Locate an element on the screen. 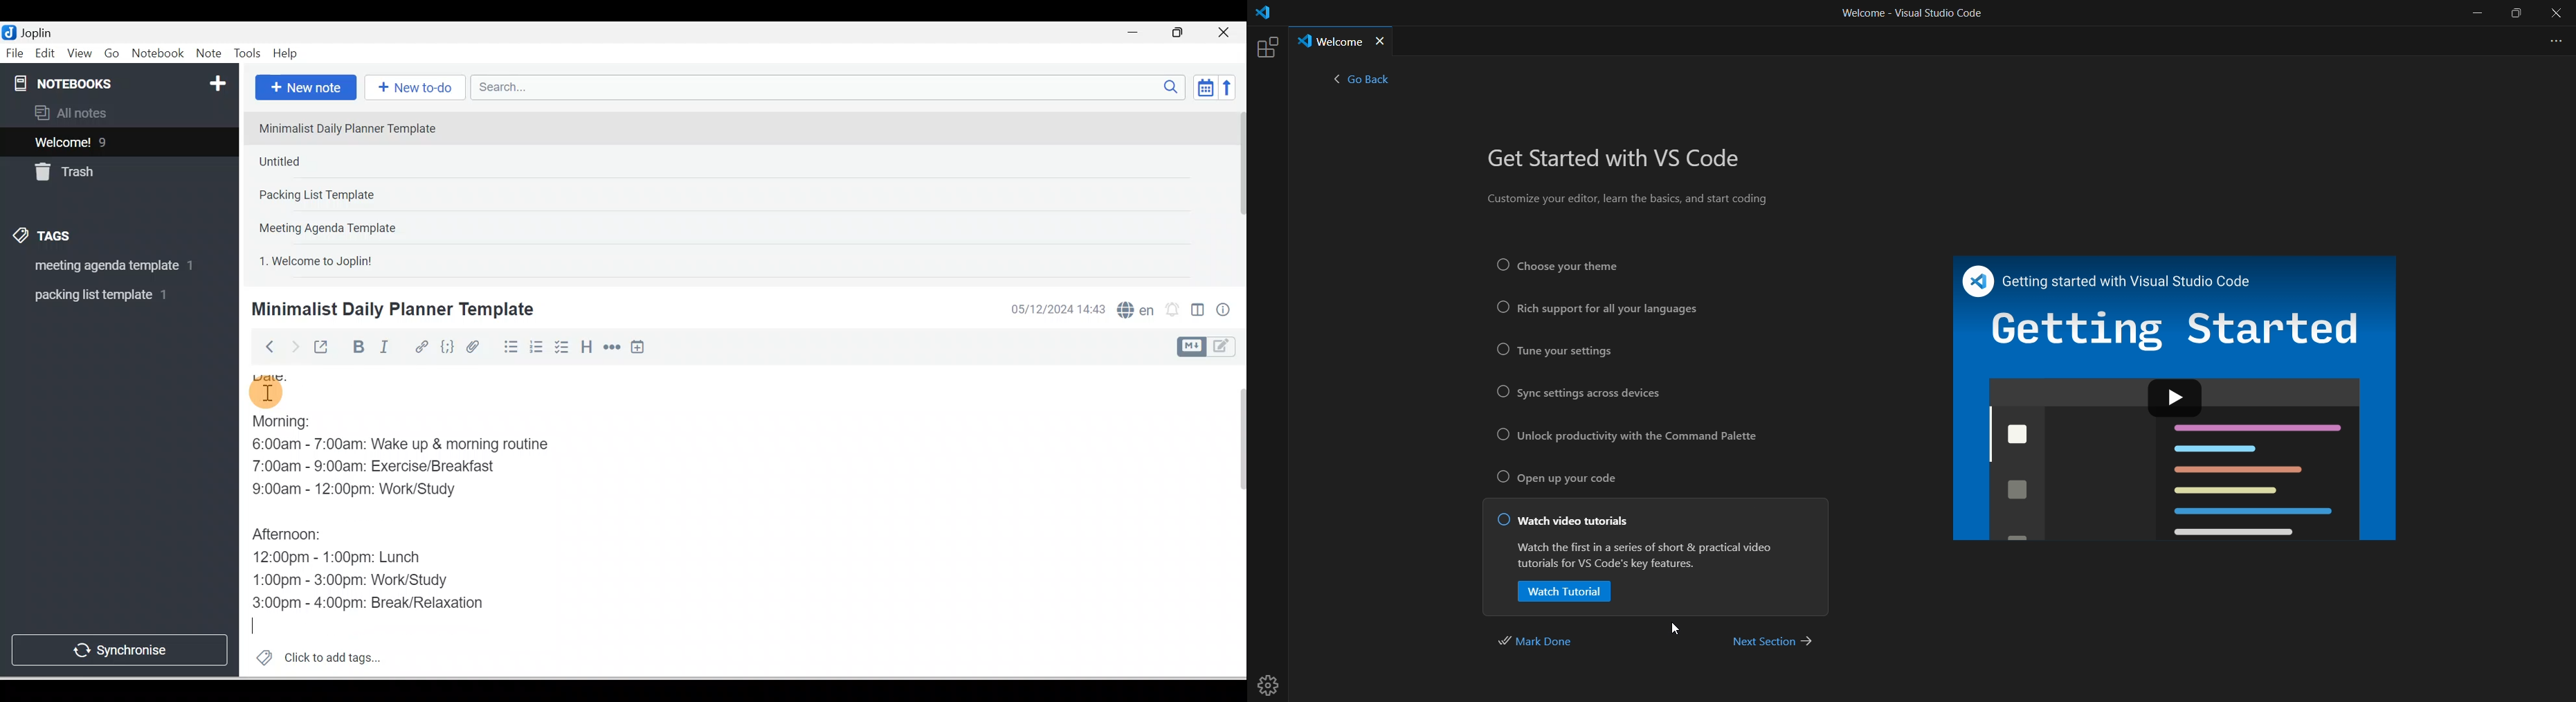 The width and height of the screenshot is (2576, 728). 1:00pm - 3:00pm: Work/Study is located at coordinates (350, 580).